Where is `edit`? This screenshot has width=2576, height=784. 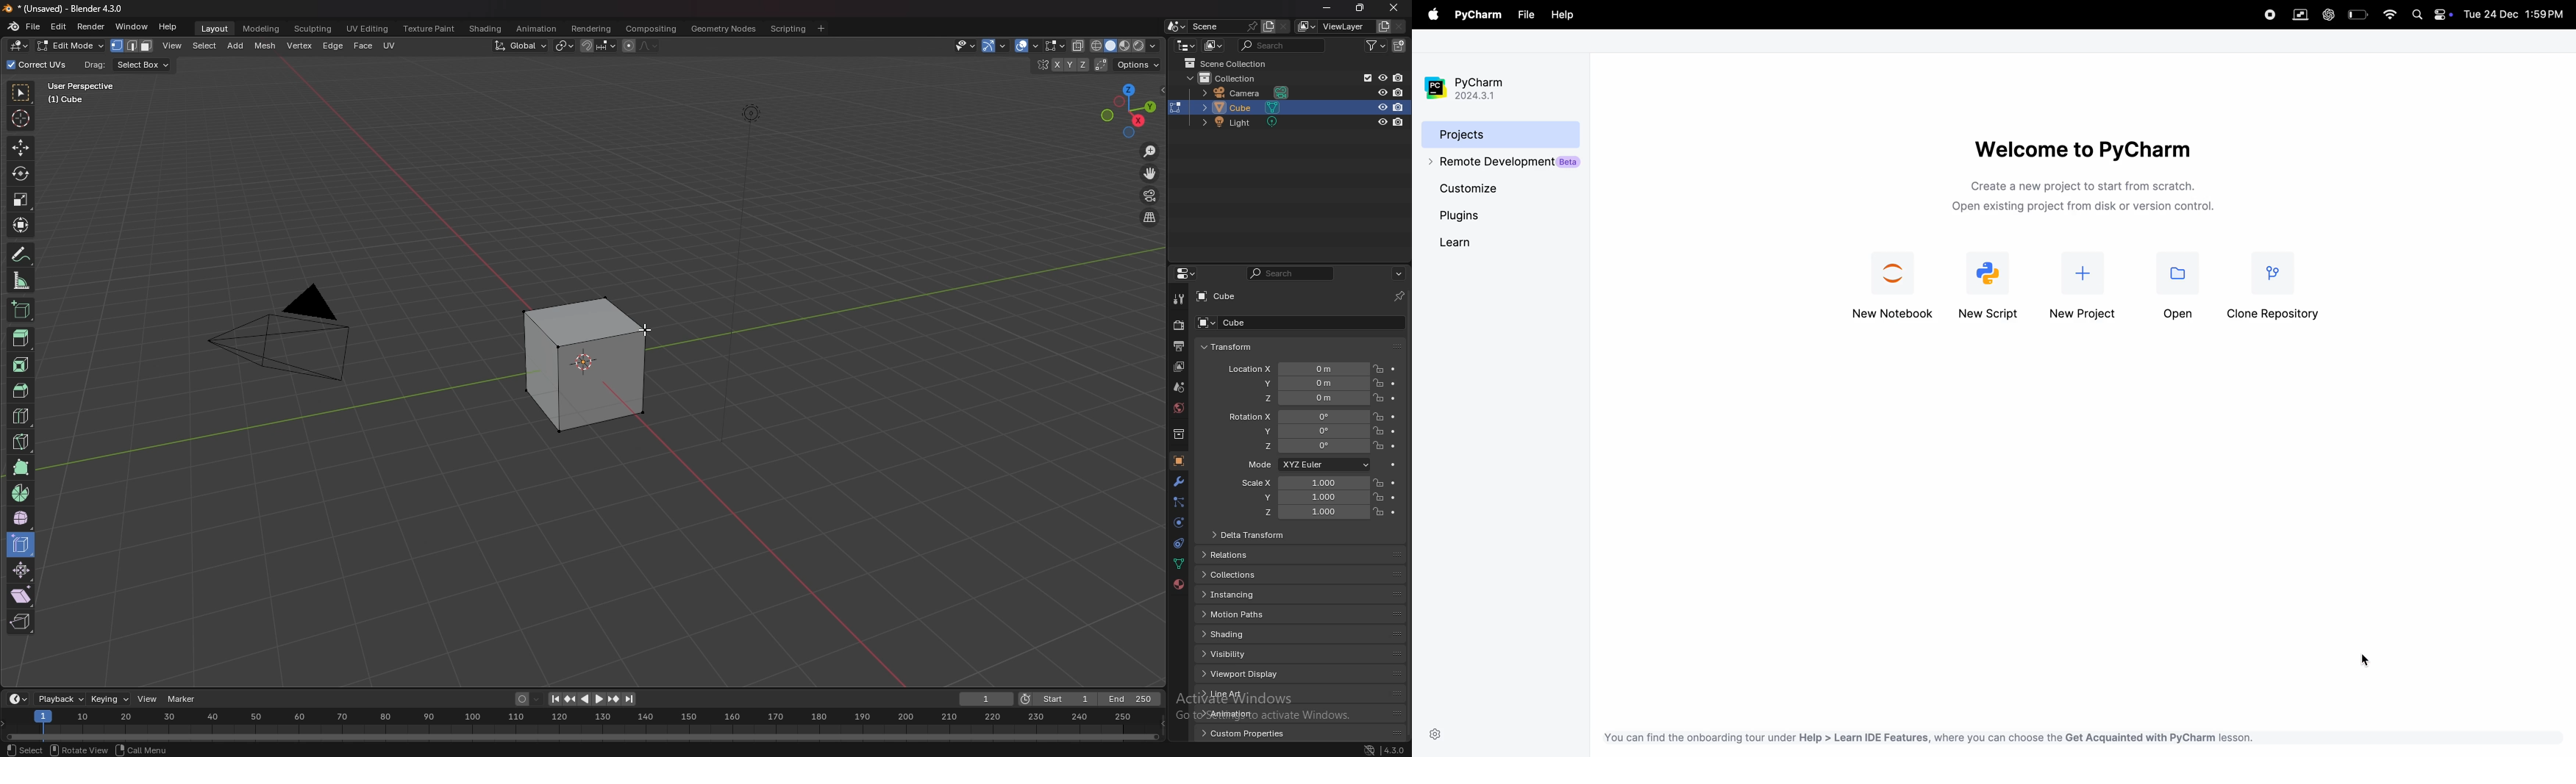
edit is located at coordinates (59, 28).